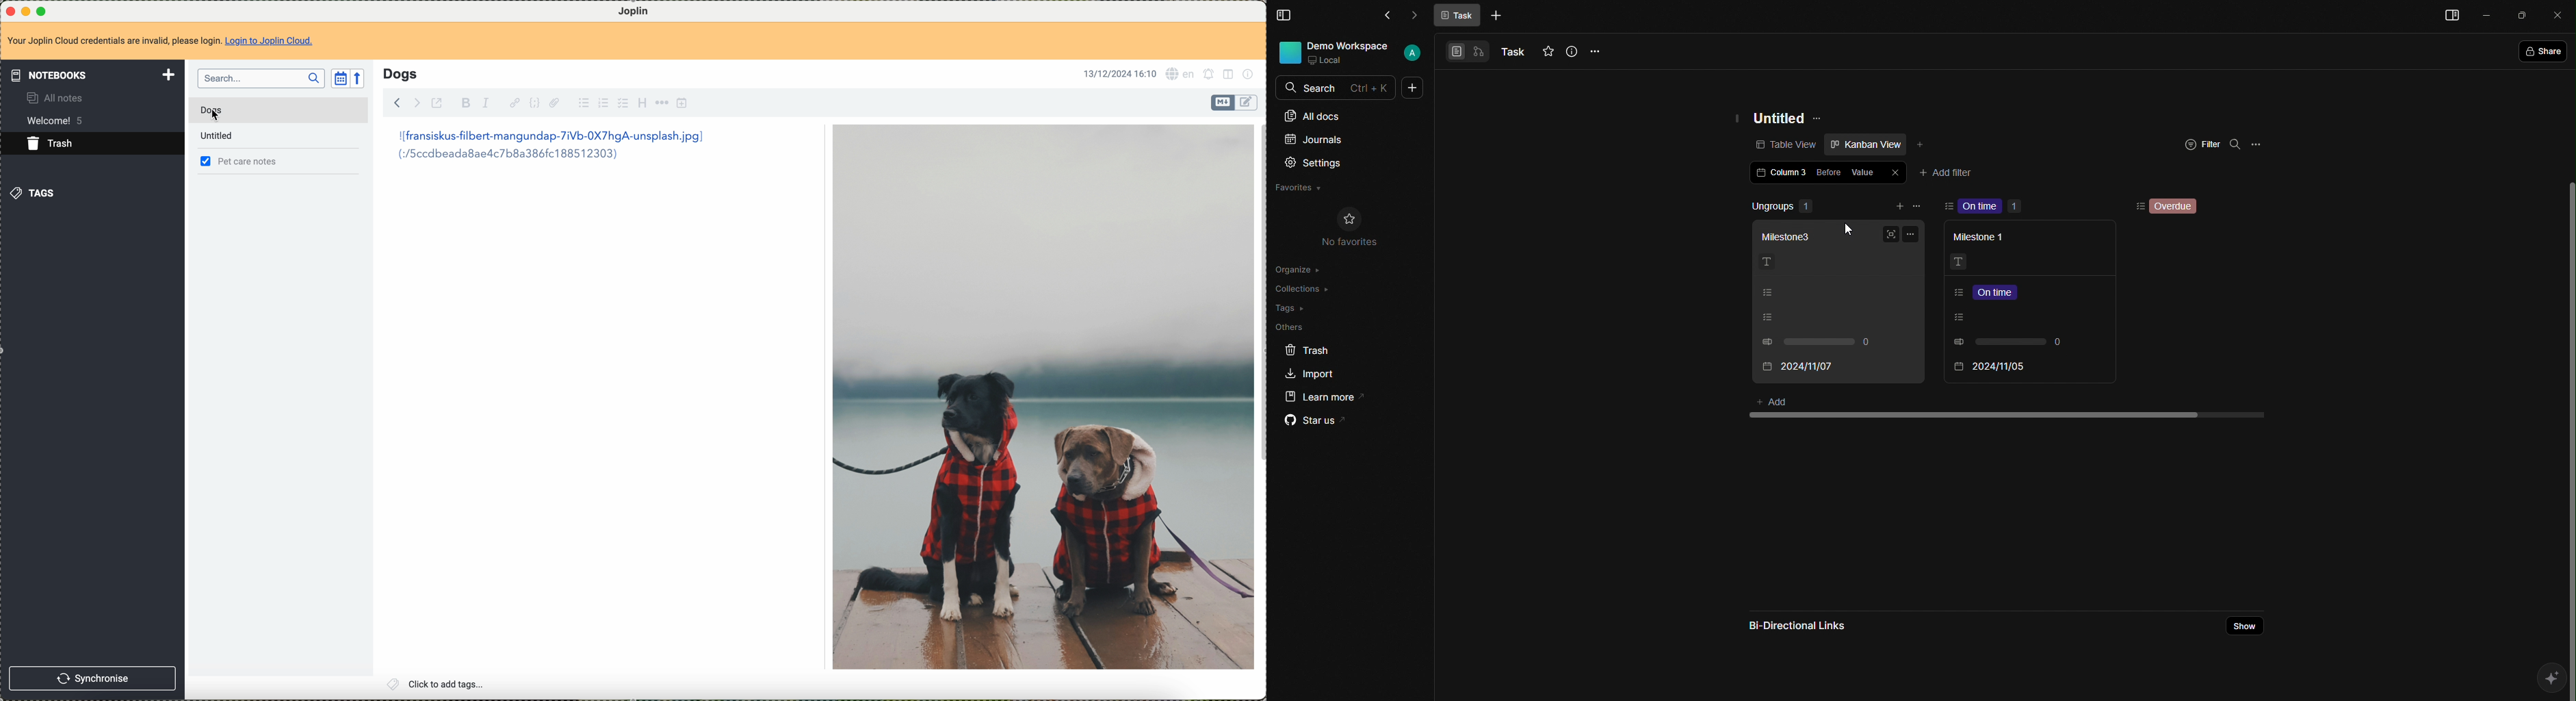  What do you see at coordinates (1251, 75) in the screenshot?
I see `note properties` at bounding box center [1251, 75].